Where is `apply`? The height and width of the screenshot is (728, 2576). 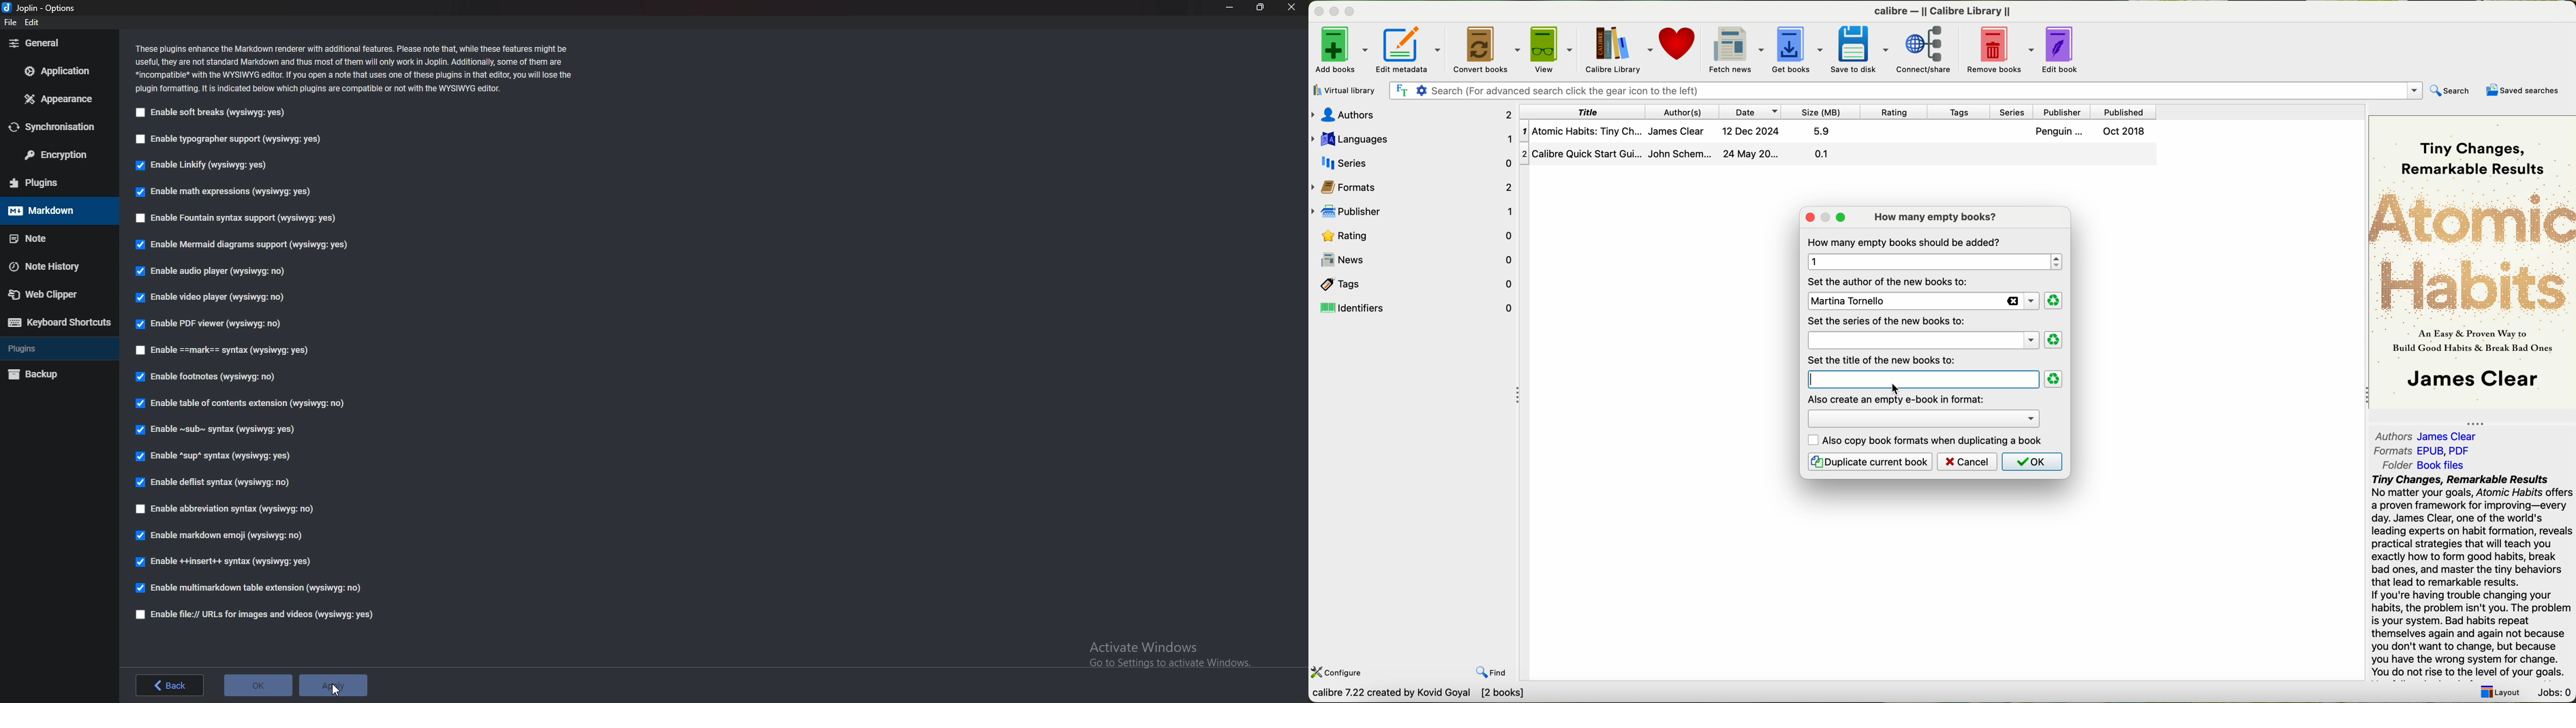
apply is located at coordinates (333, 684).